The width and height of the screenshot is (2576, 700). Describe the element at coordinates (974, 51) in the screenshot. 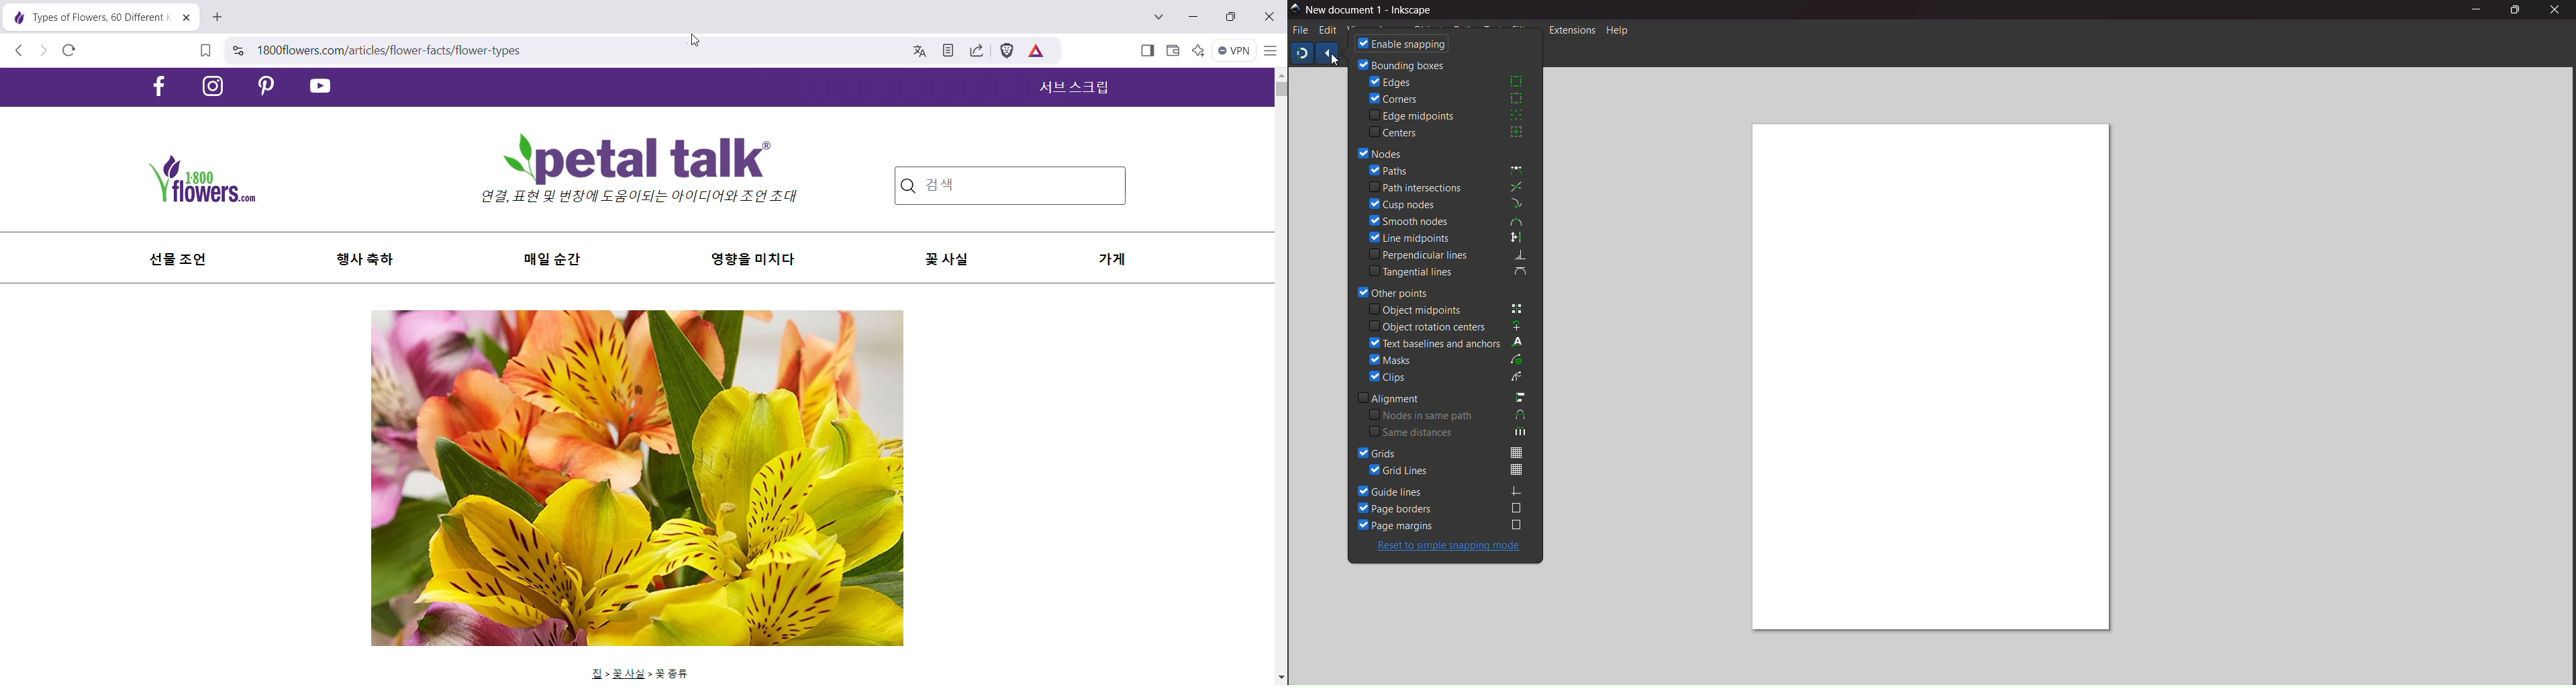

I see `Share this page` at that location.